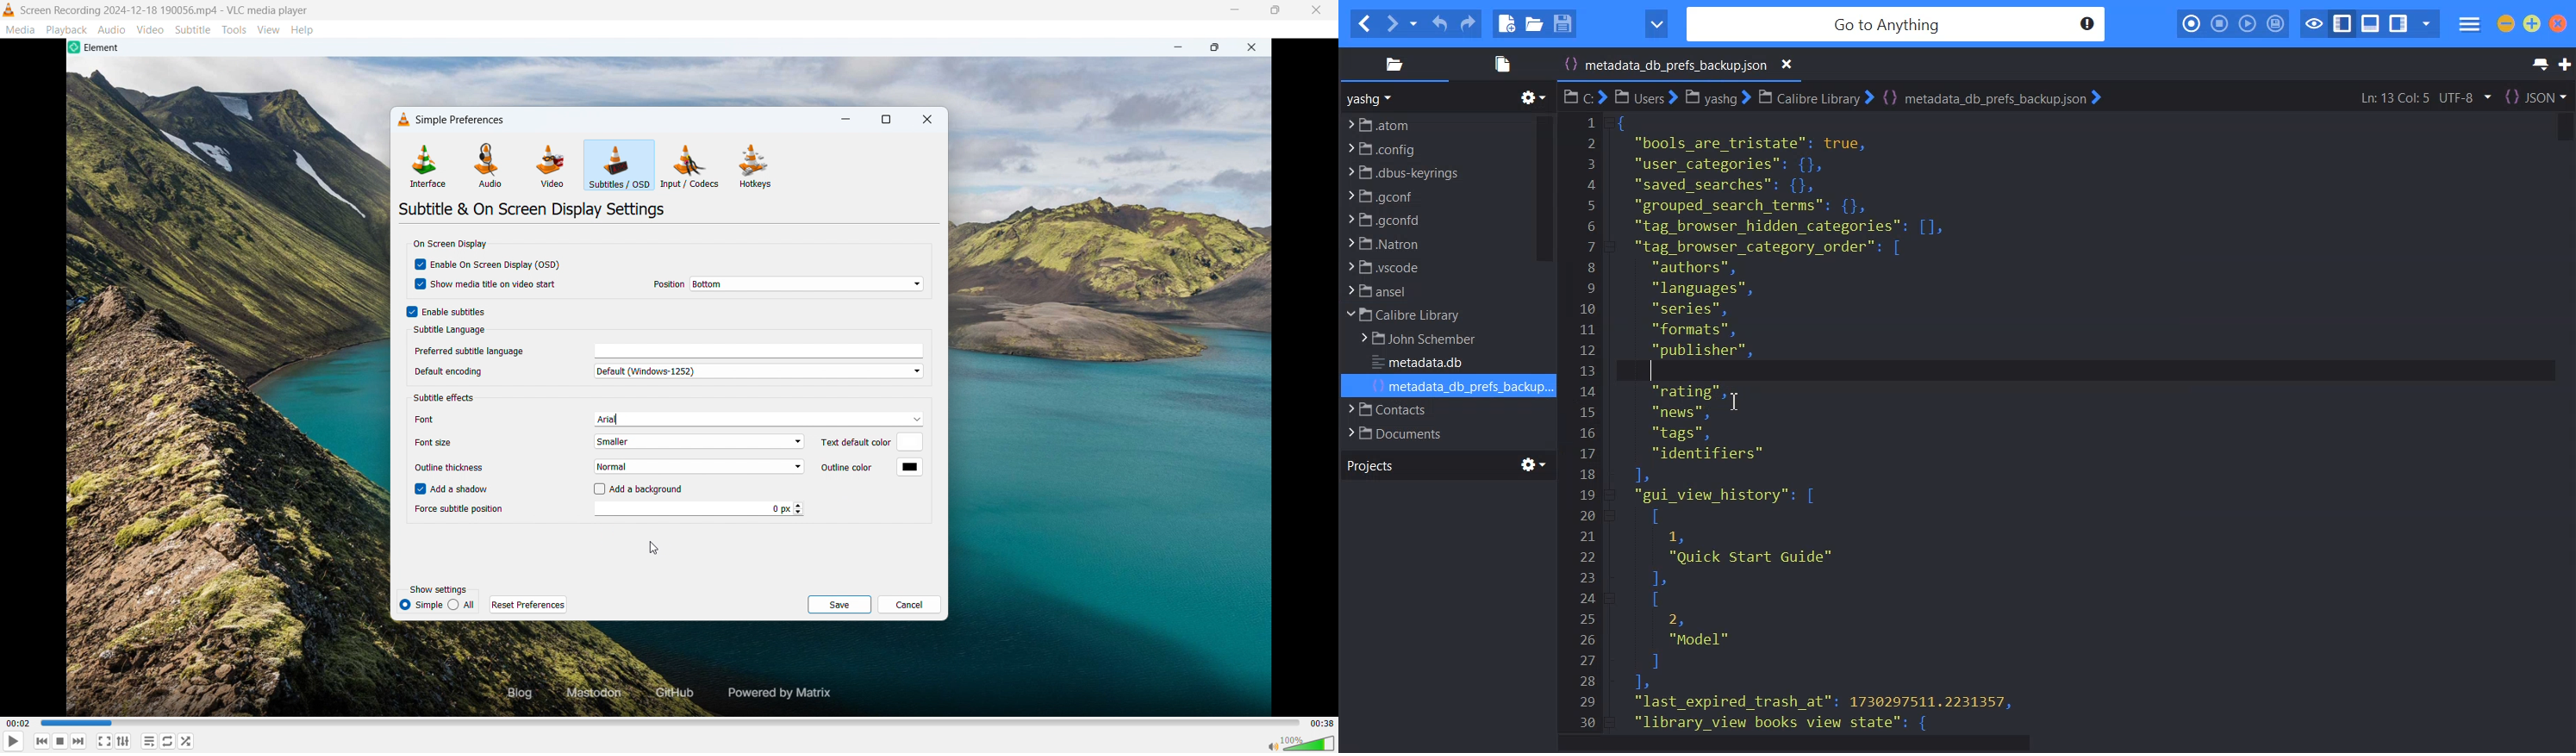 This screenshot has height=756, width=2576. What do you see at coordinates (759, 352) in the screenshot?
I see `preferred subtitle language` at bounding box center [759, 352].